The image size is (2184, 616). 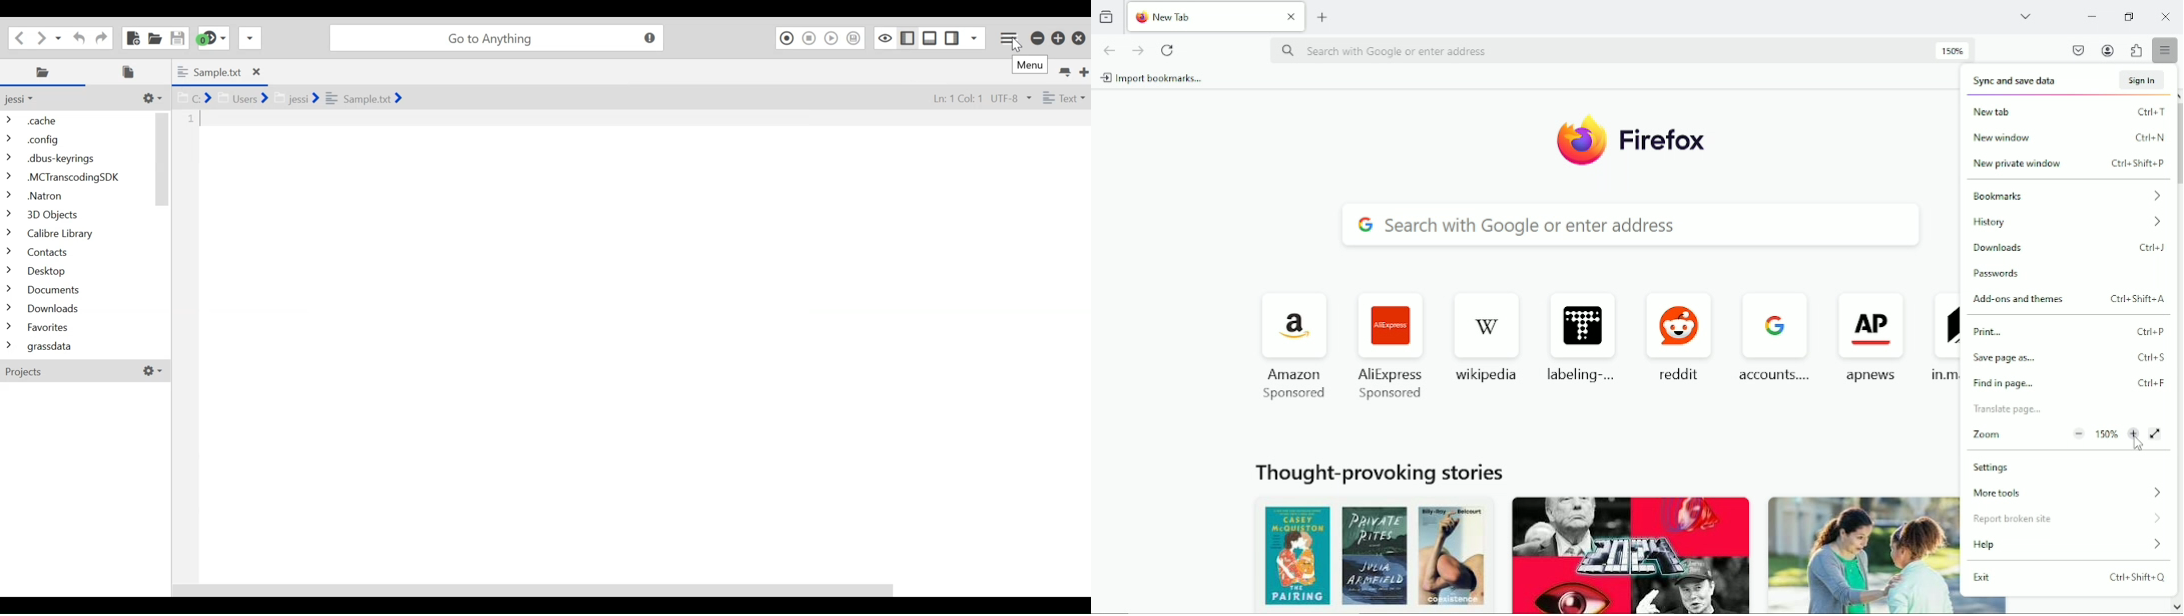 What do you see at coordinates (2065, 138) in the screenshot?
I see `New window` at bounding box center [2065, 138].